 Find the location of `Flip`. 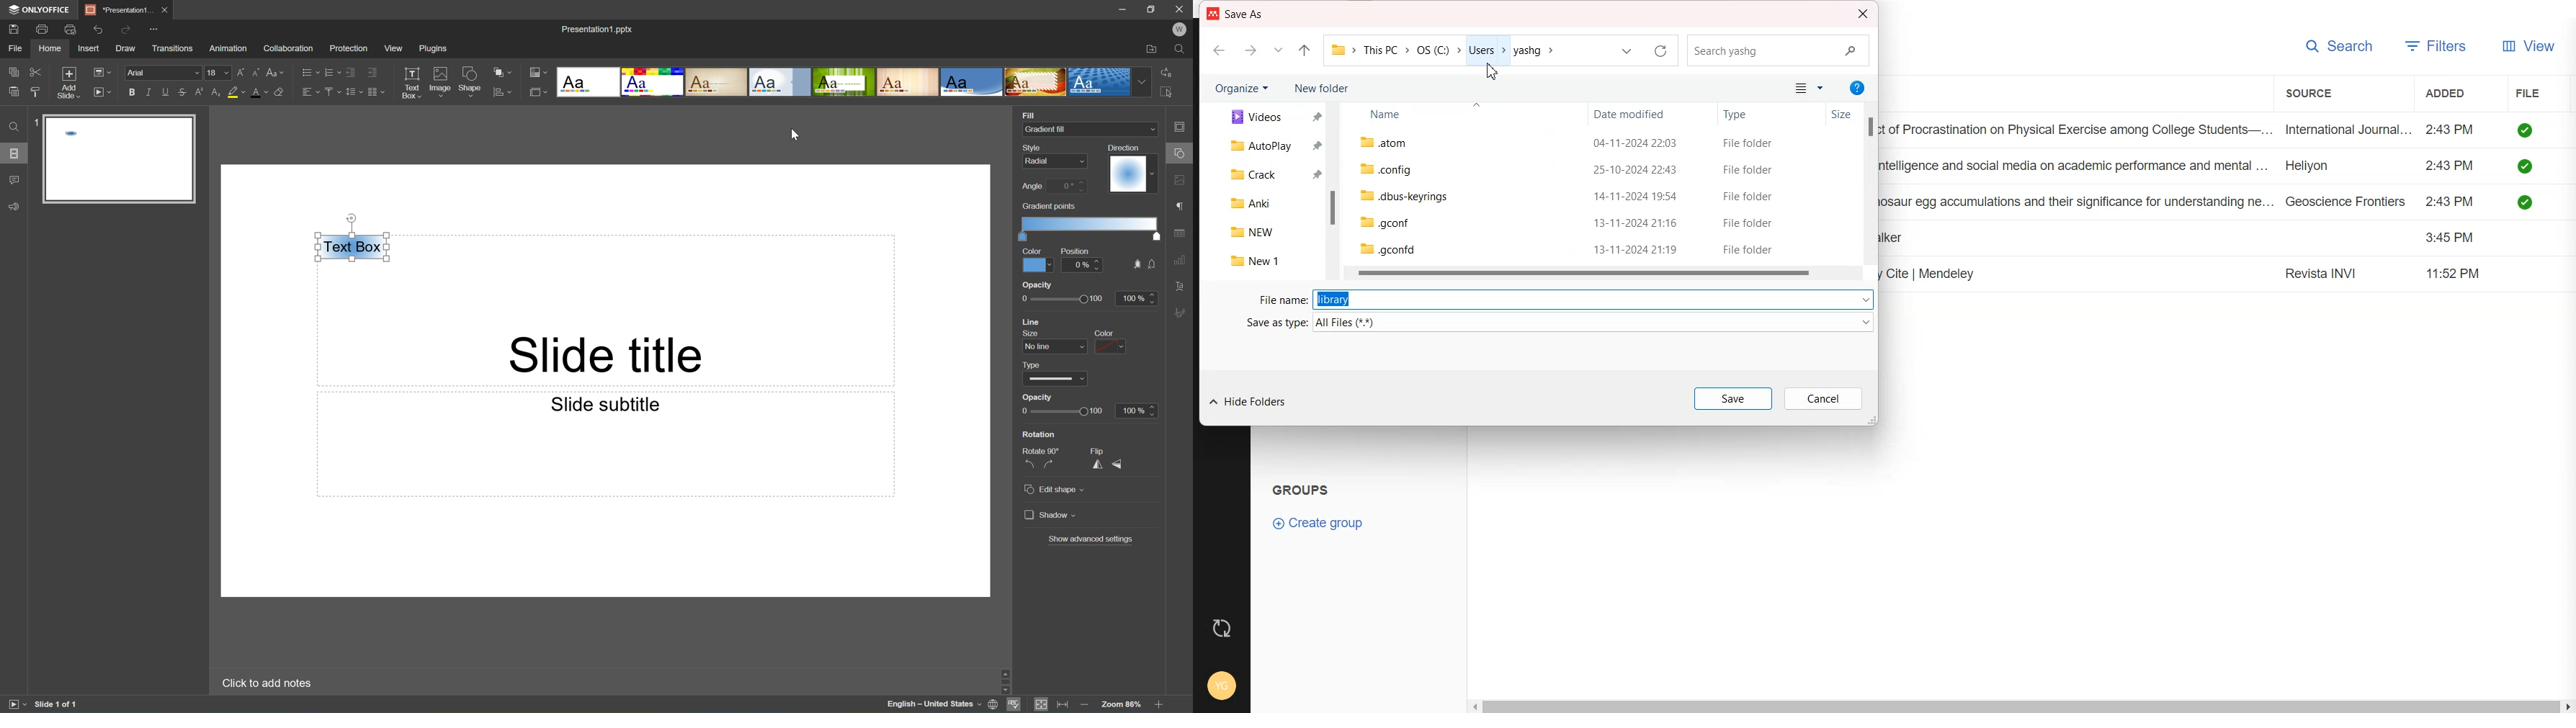

Flip is located at coordinates (1099, 449).